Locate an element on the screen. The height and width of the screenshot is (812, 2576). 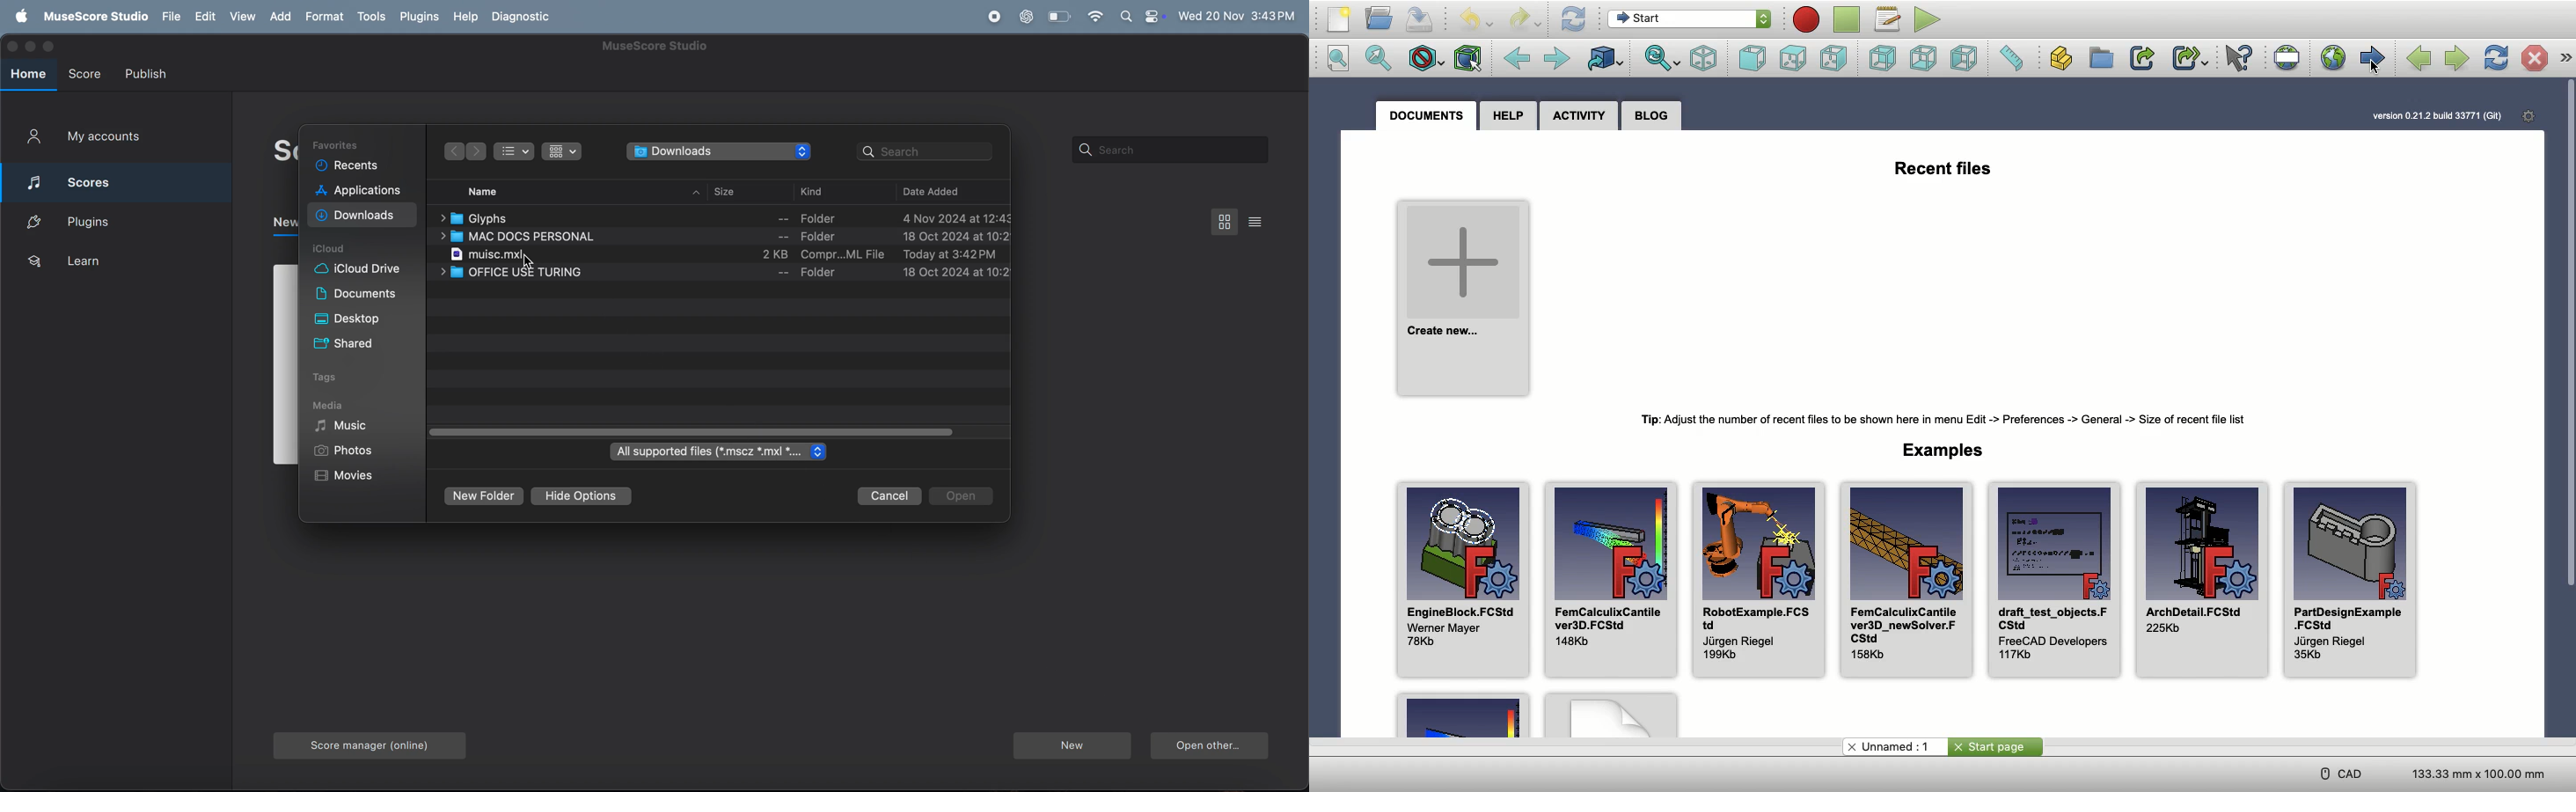
score is located at coordinates (88, 75).